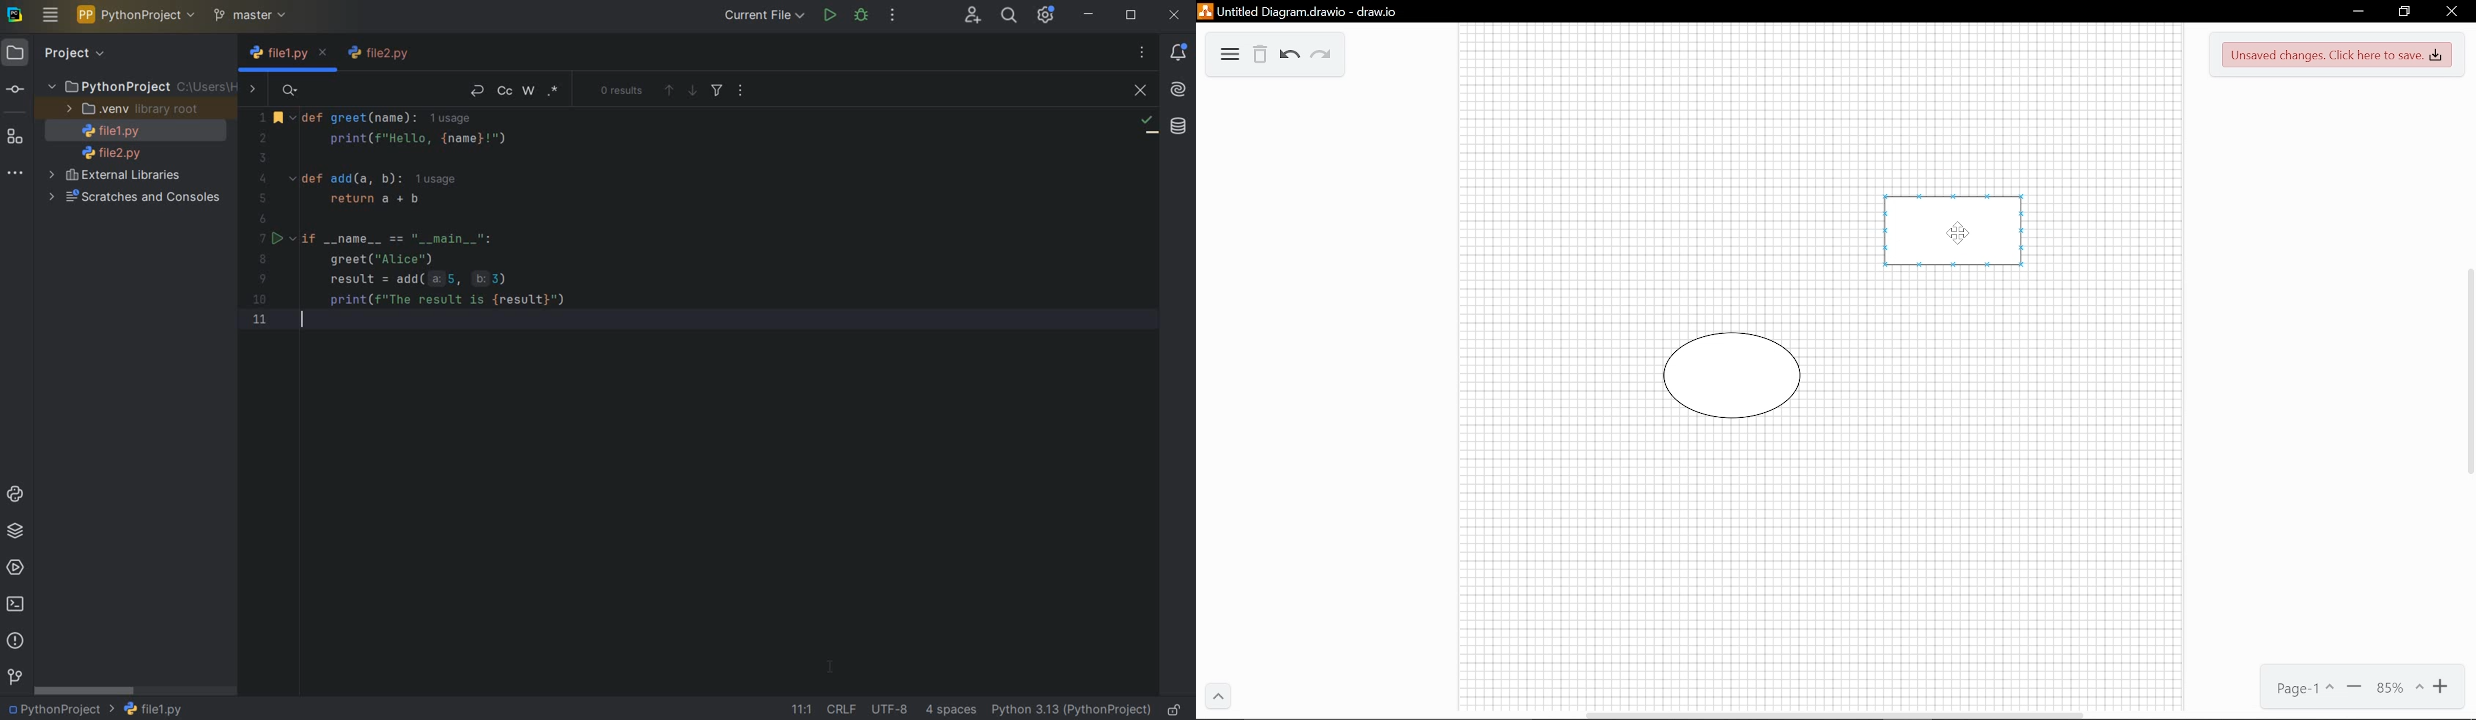 The width and height of the screenshot is (2492, 728). I want to click on SERVICES, so click(17, 567).